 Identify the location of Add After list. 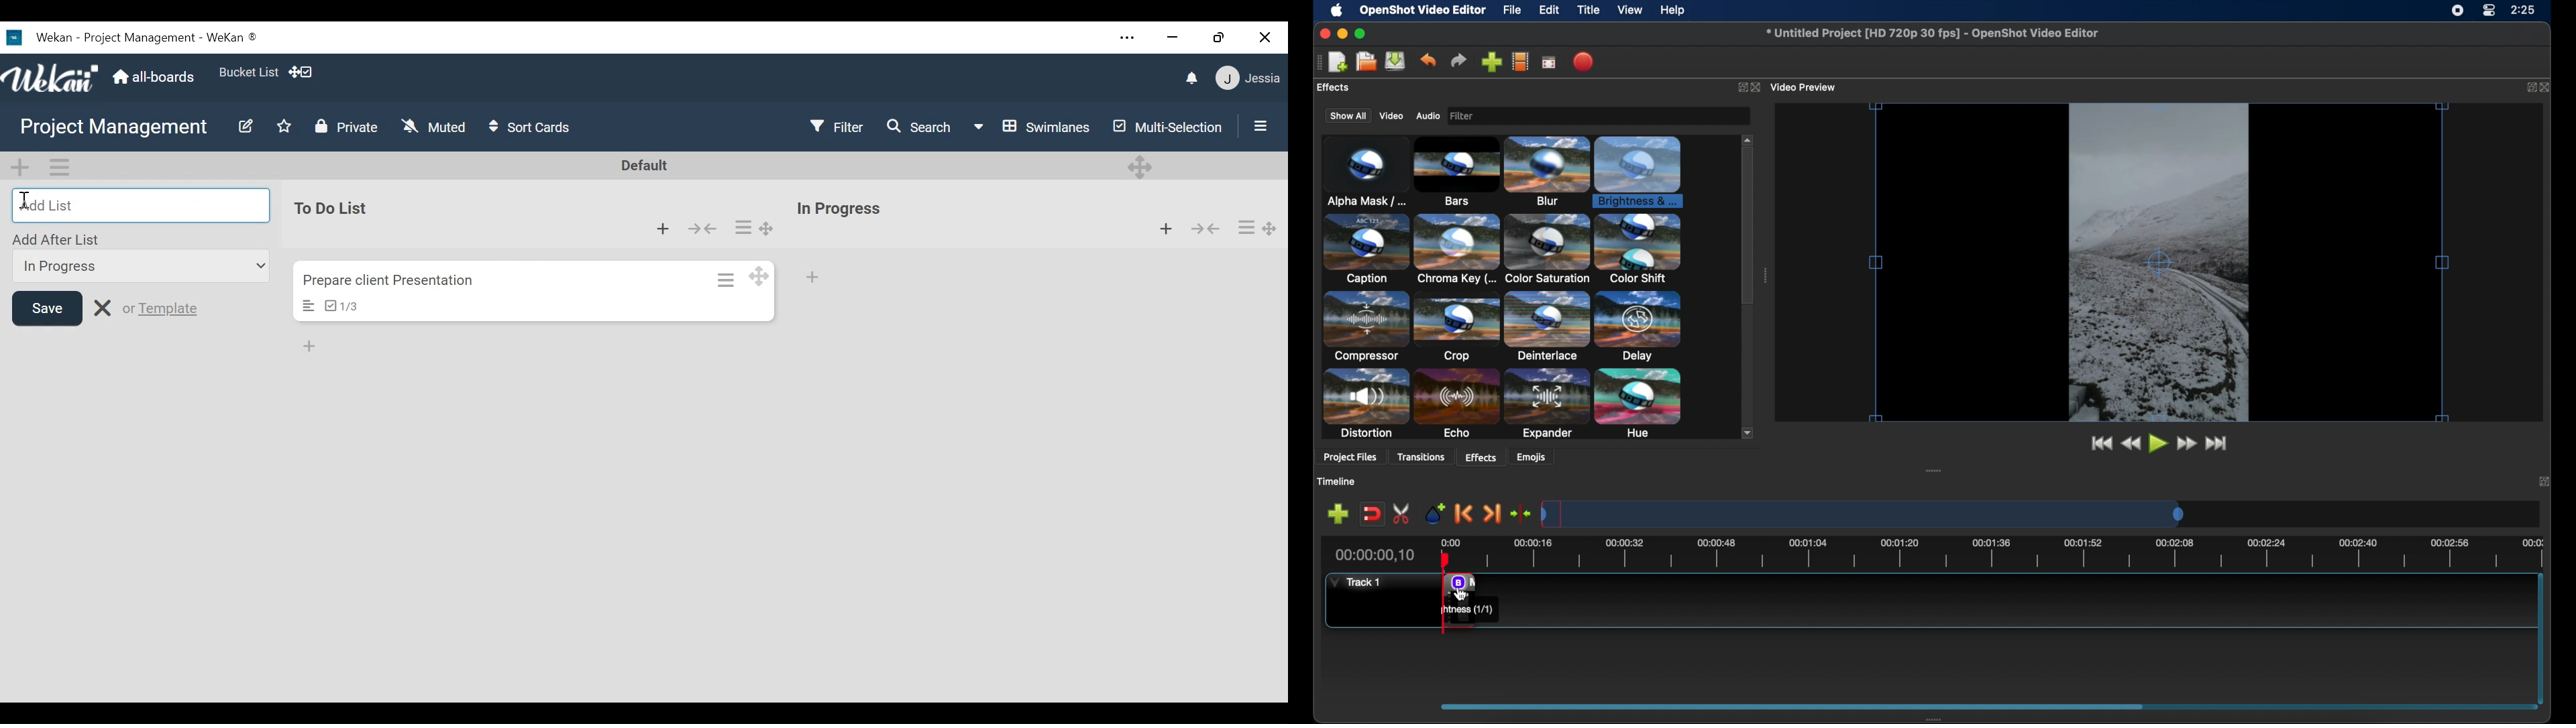
(58, 239).